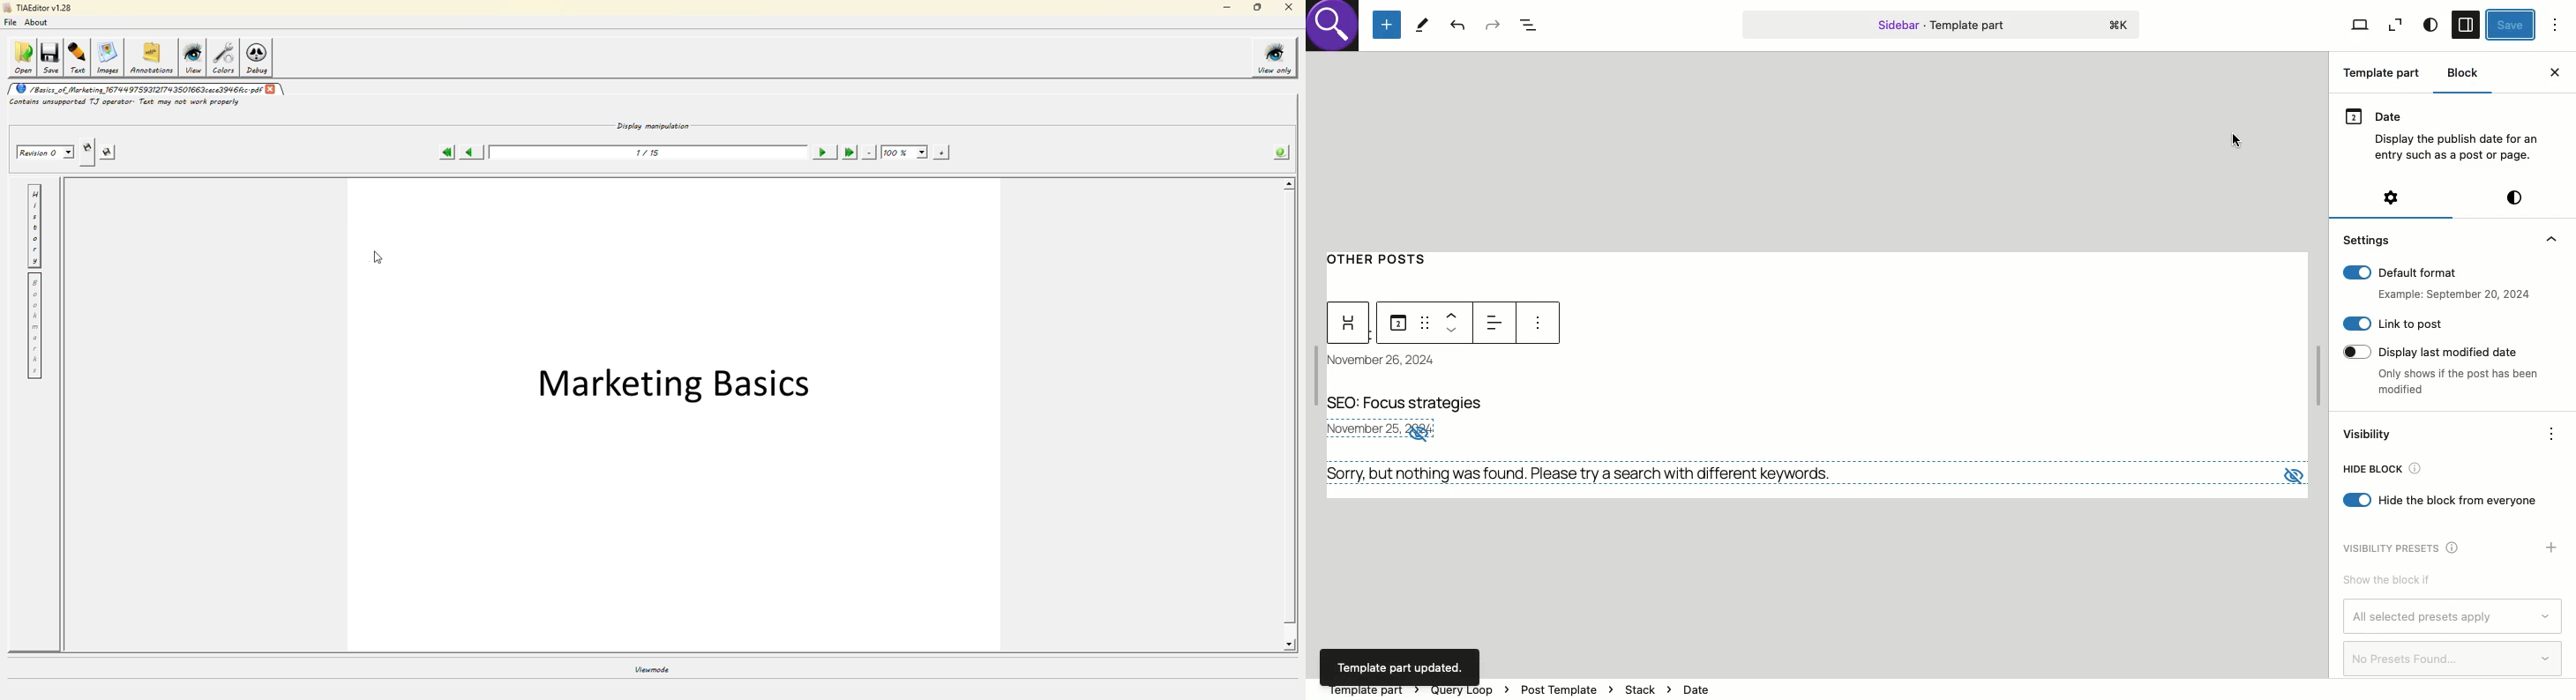 Image resolution: width=2576 pixels, height=700 pixels. What do you see at coordinates (2385, 581) in the screenshot?
I see `Show the block if` at bounding box center [2385, 581].